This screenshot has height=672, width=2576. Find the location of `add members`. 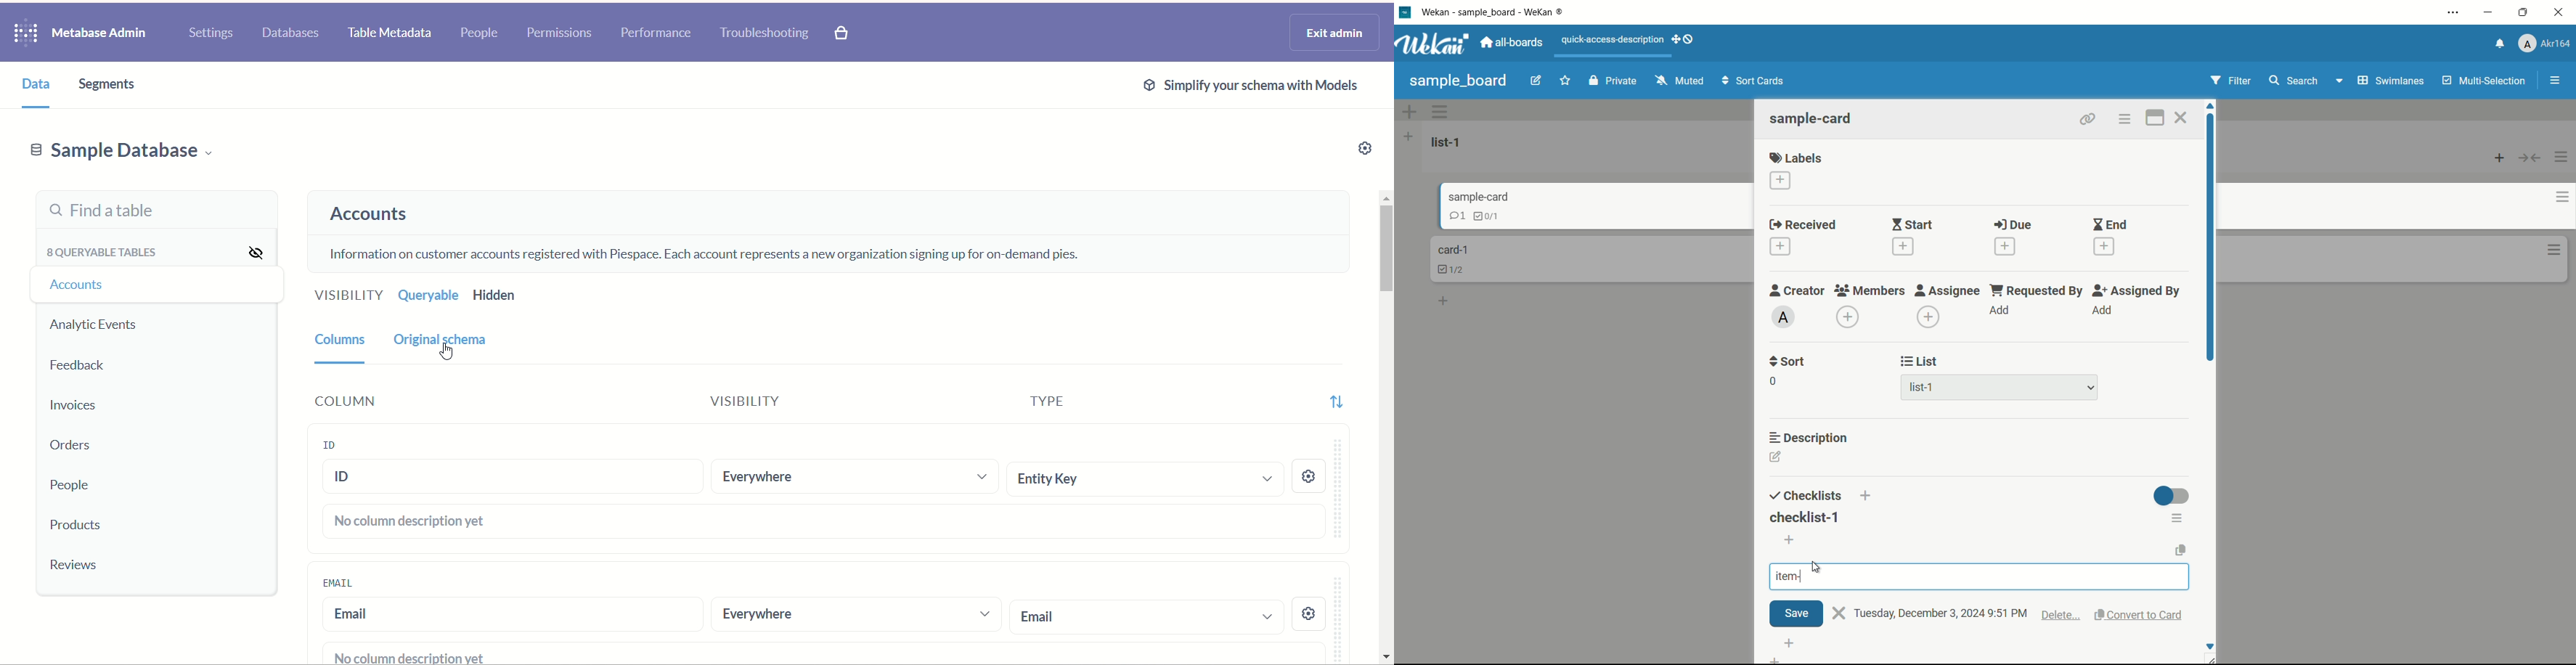

add members is located at coordinates (1848, 316).